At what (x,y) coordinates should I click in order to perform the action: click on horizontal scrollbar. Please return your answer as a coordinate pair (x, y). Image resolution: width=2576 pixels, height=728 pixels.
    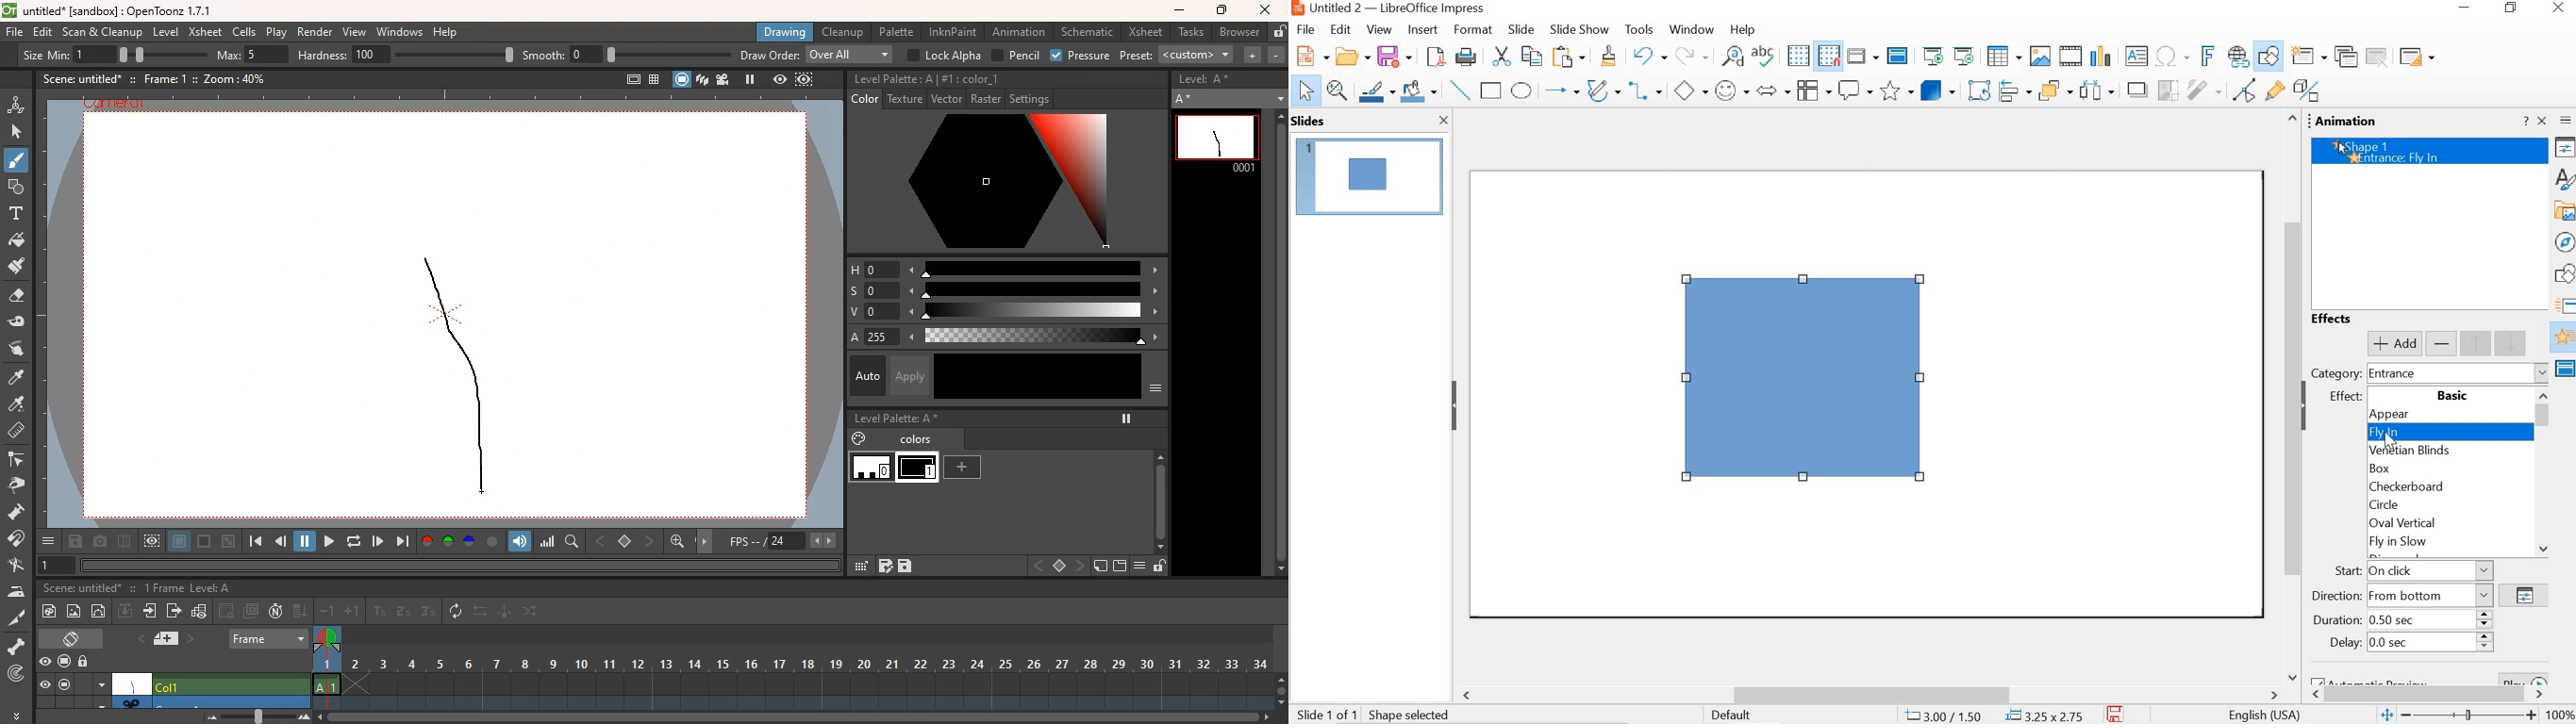
    Looking at the image, I should click on (459, 565).